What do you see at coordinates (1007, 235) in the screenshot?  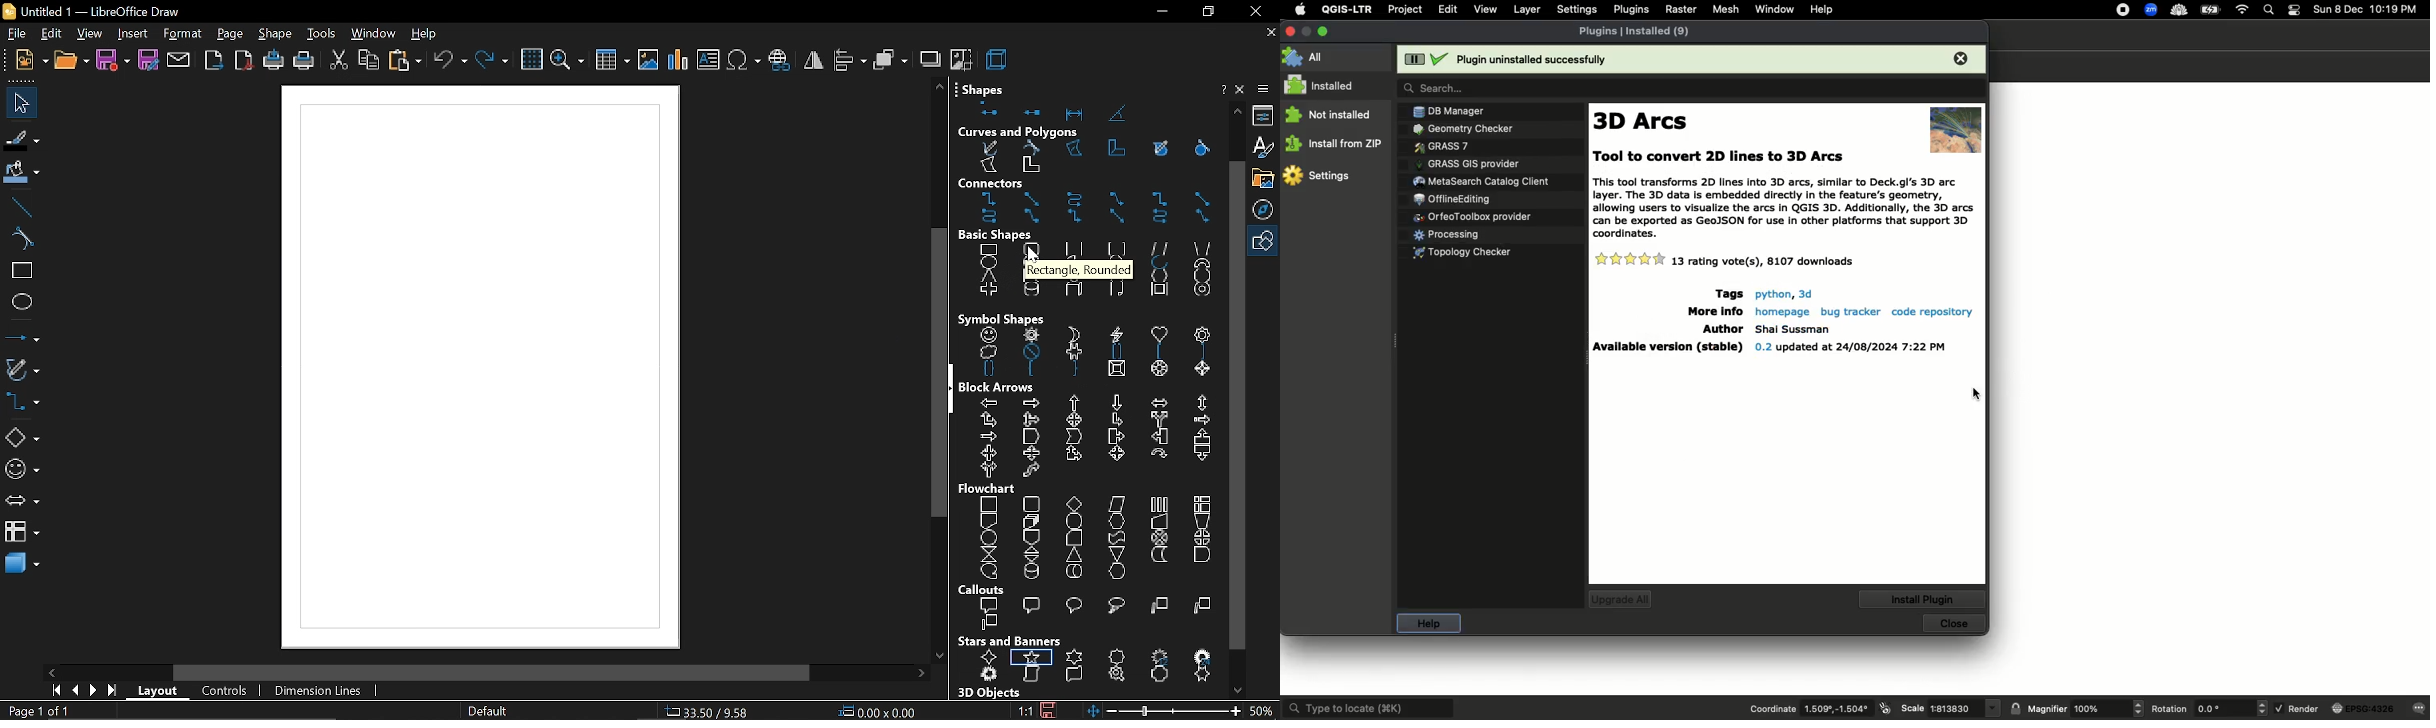 I see `basic shapes` at bounding box center [1007, 235].